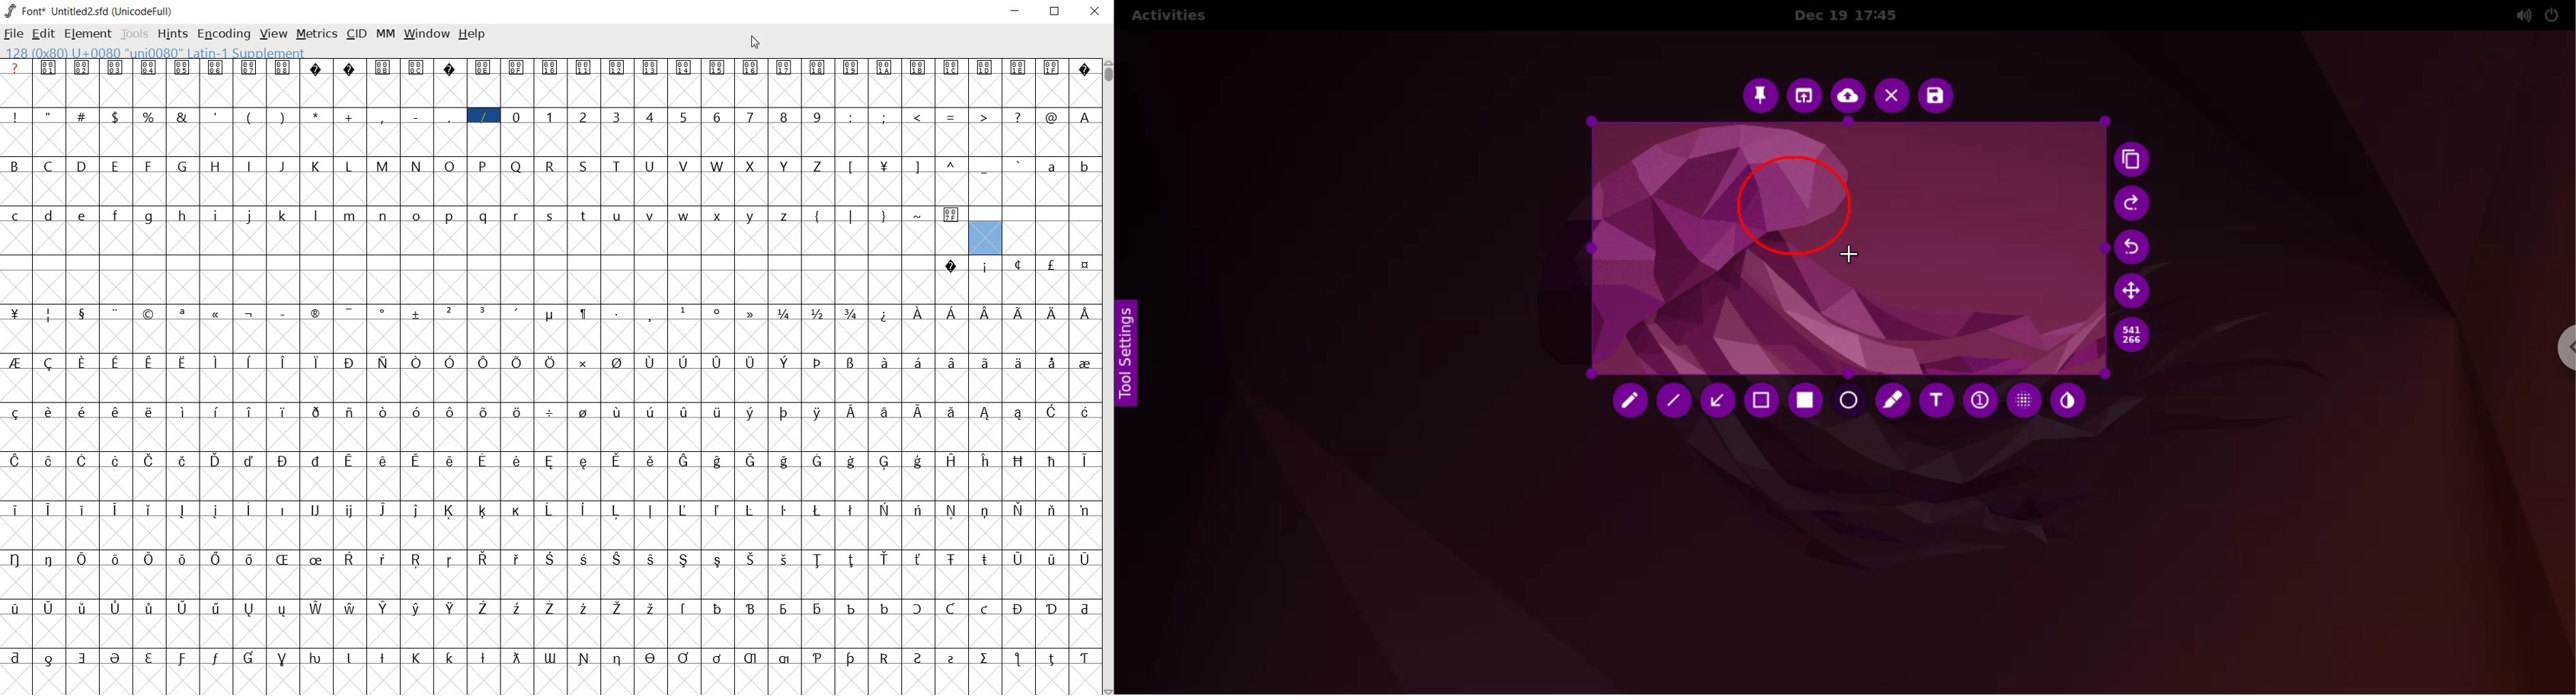 The width and height of the screenshot is (2576, 700). I want to click on glyph, so click(551, 216).